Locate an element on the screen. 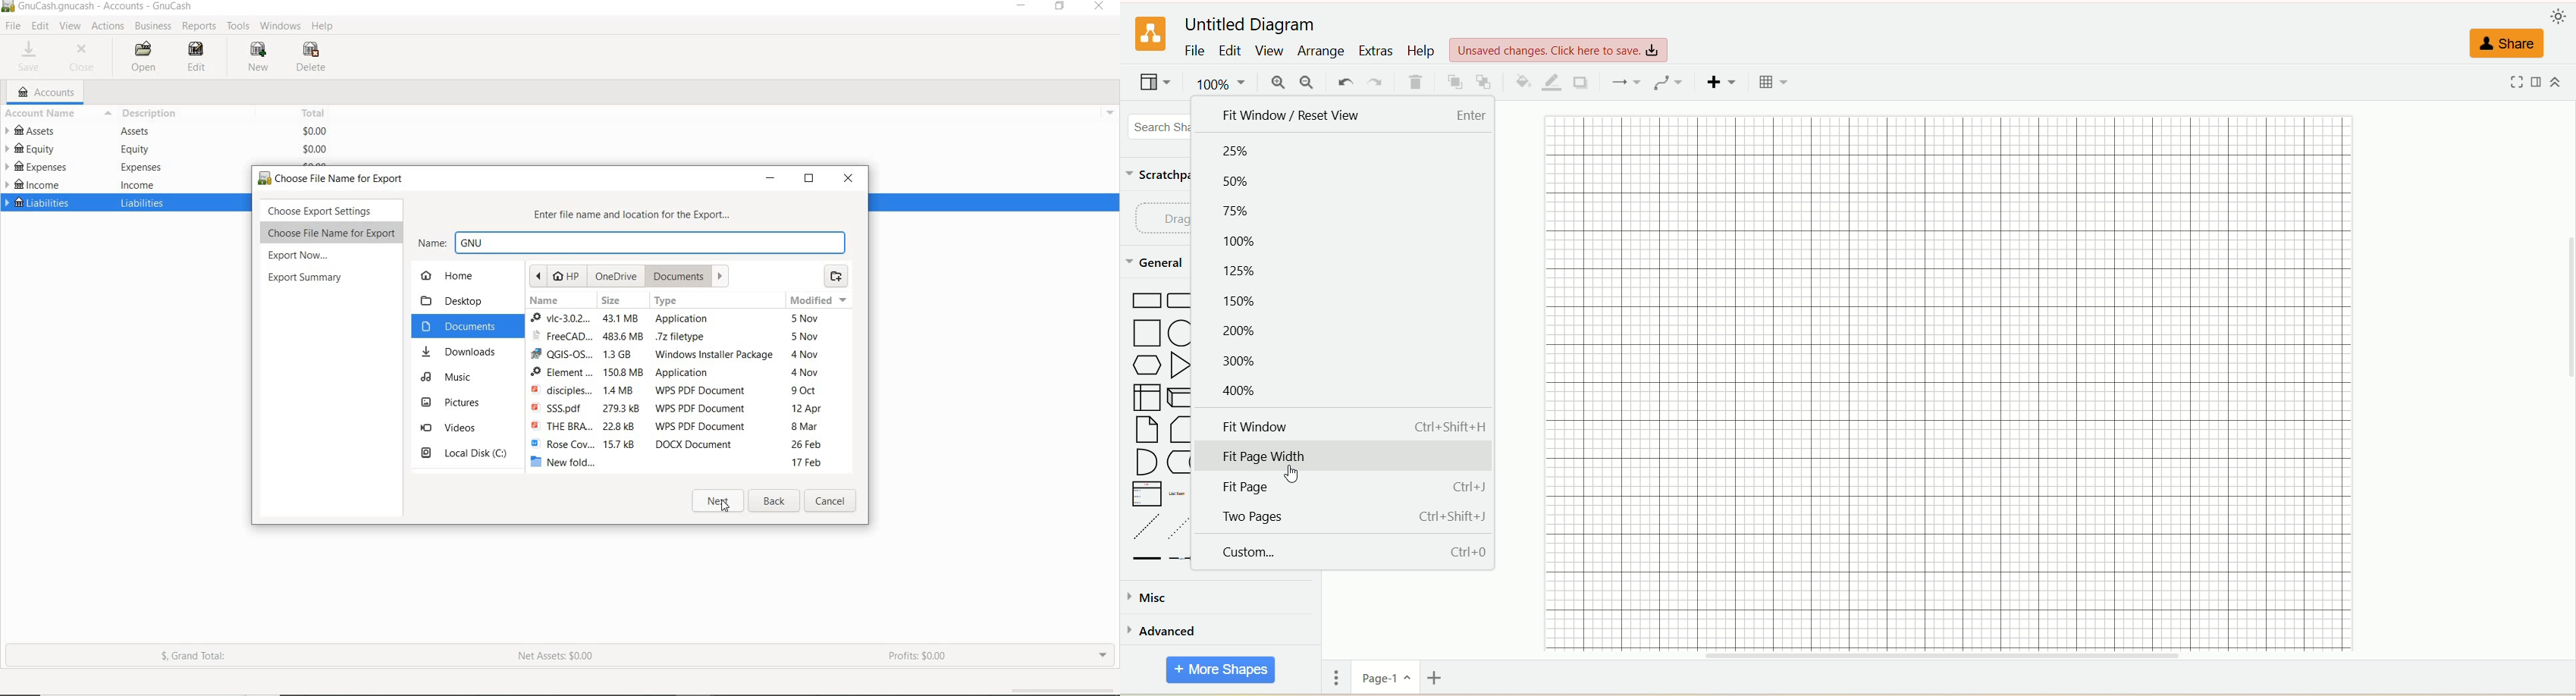 This screenshot has width=2576, height=700. GRAND TOTAL is located at coordinates (193, 657).